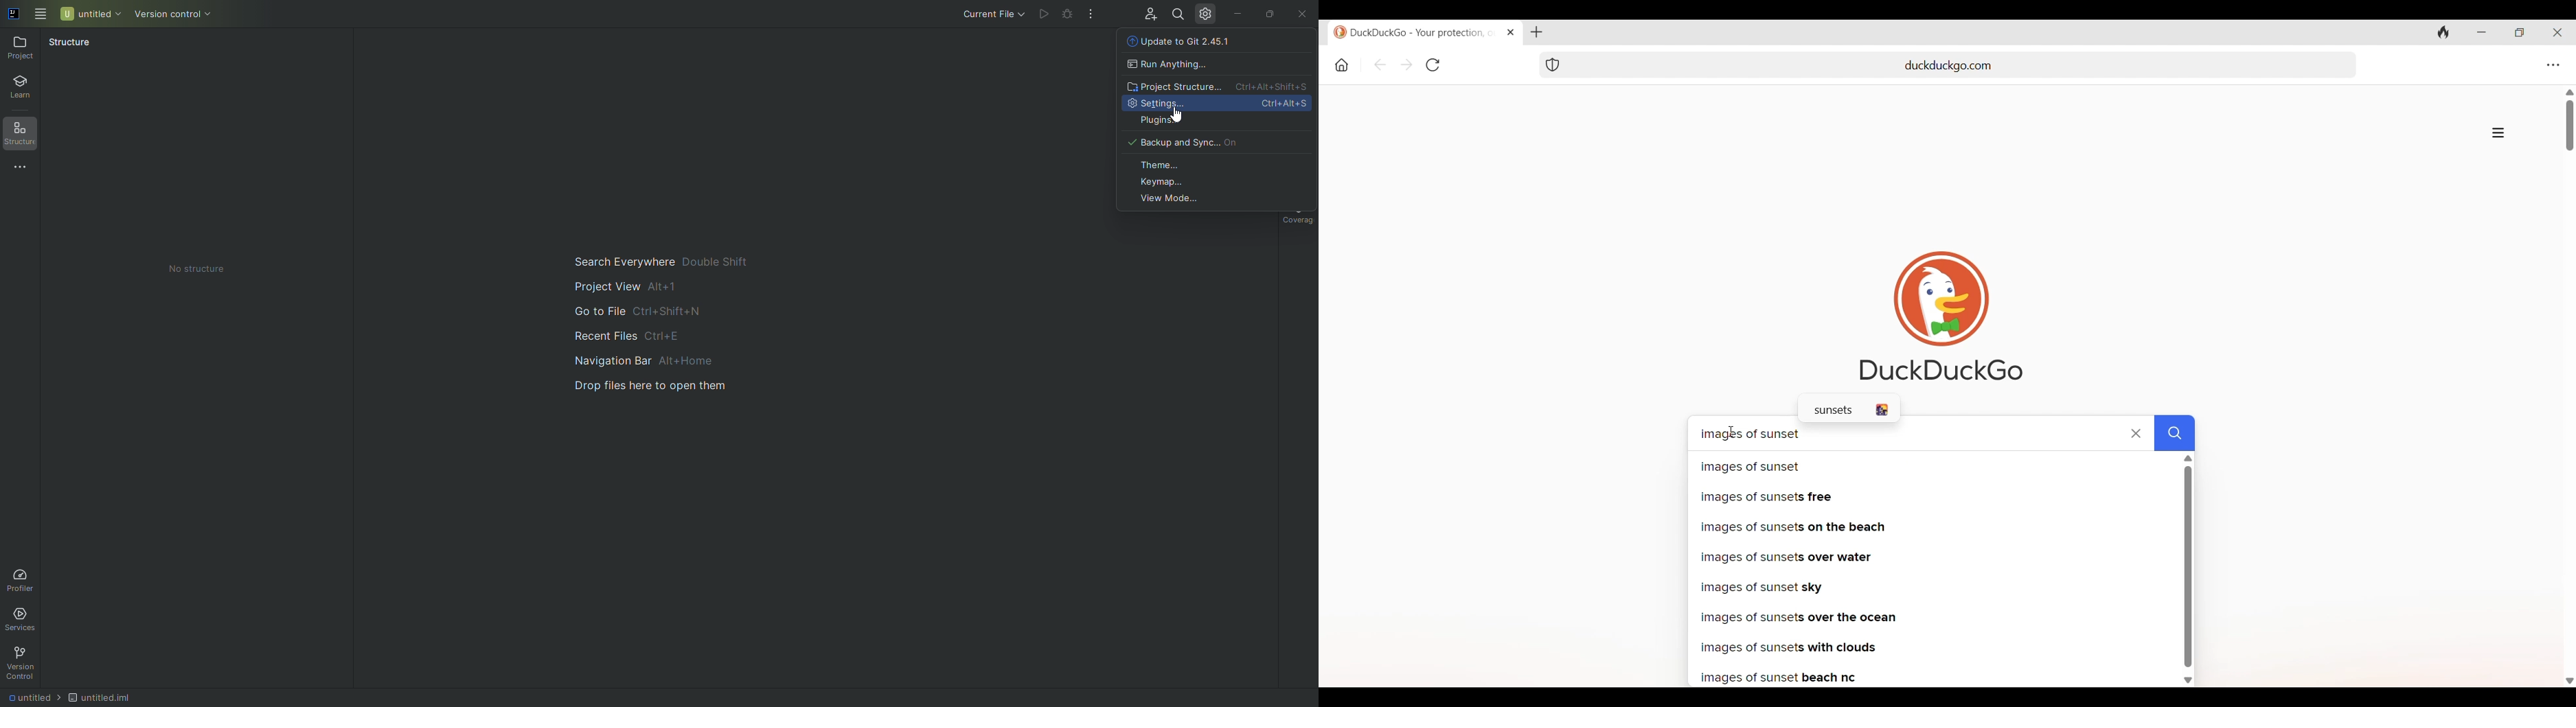 Image resolution: width=2576 pixels, height=728 pixels. I want to click on Show interface in a smaller tab, so click(2519, 33).